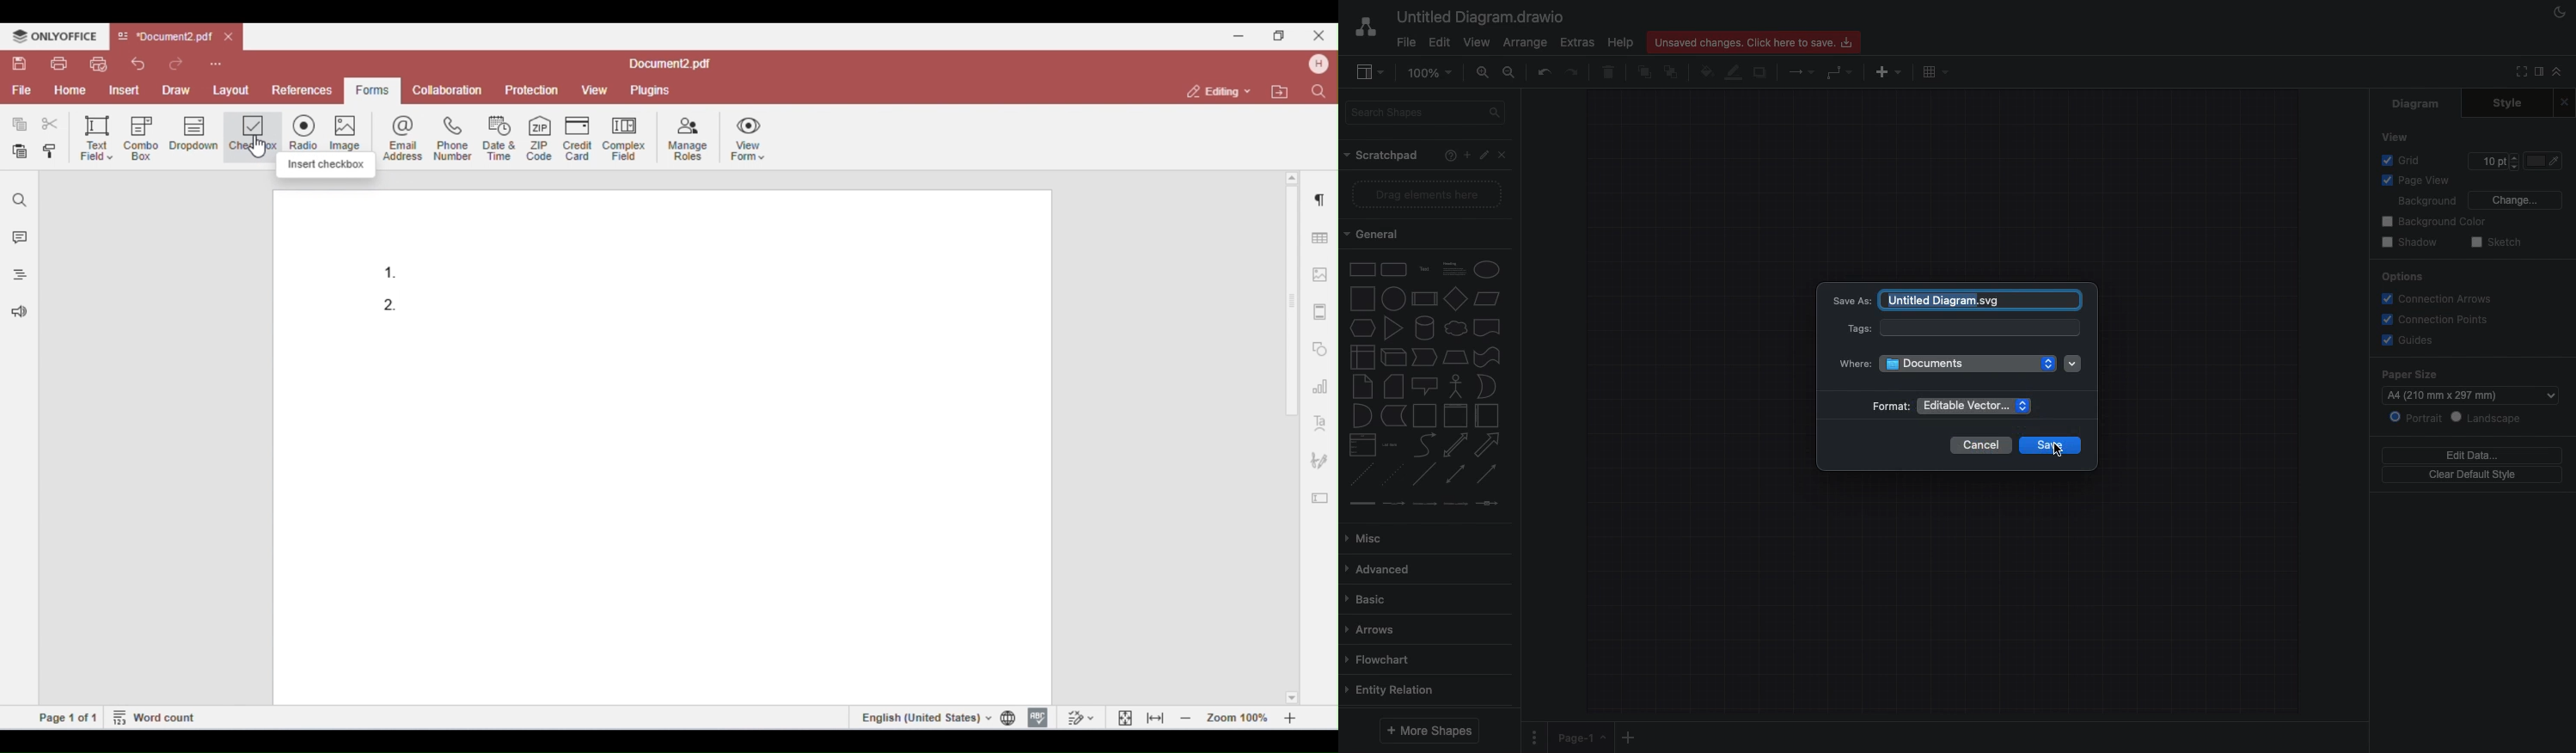  I want to click on Options, so click(1535, 738).